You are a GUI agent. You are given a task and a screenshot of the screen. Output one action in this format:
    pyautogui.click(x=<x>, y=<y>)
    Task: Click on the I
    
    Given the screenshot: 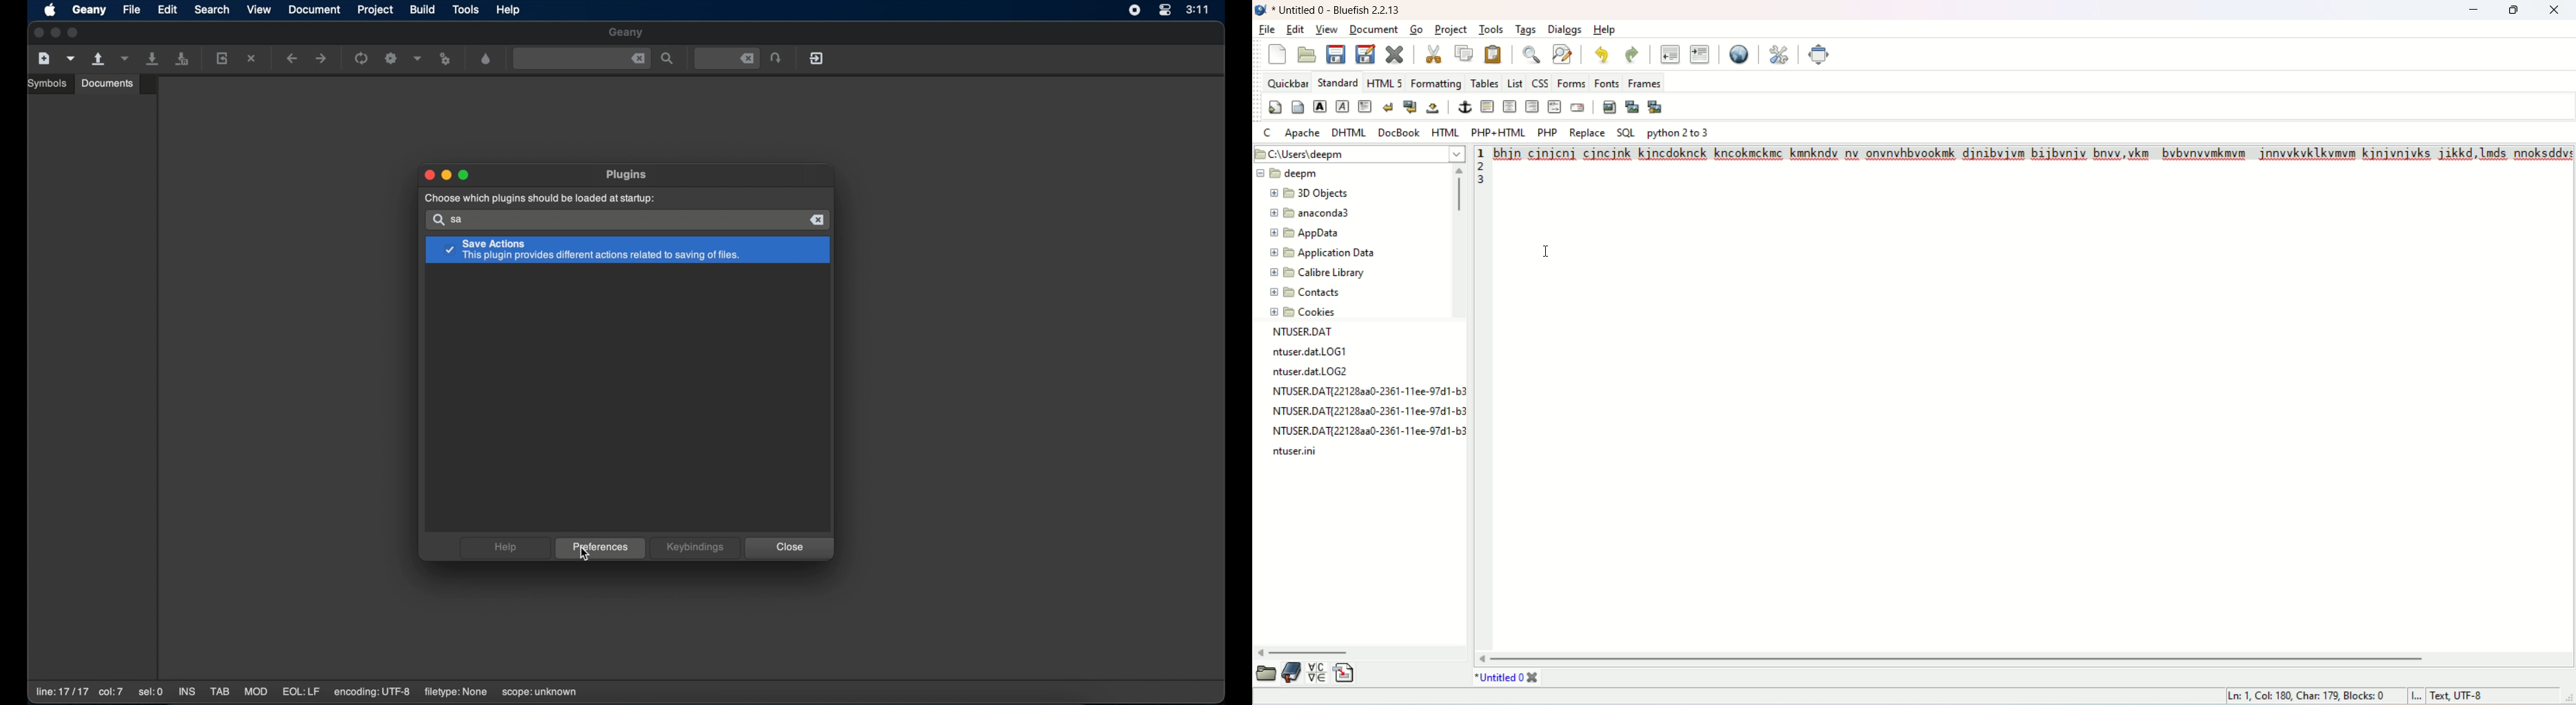 What is the action you would take?
    pyautogui.click(x=2417, y=695)
    